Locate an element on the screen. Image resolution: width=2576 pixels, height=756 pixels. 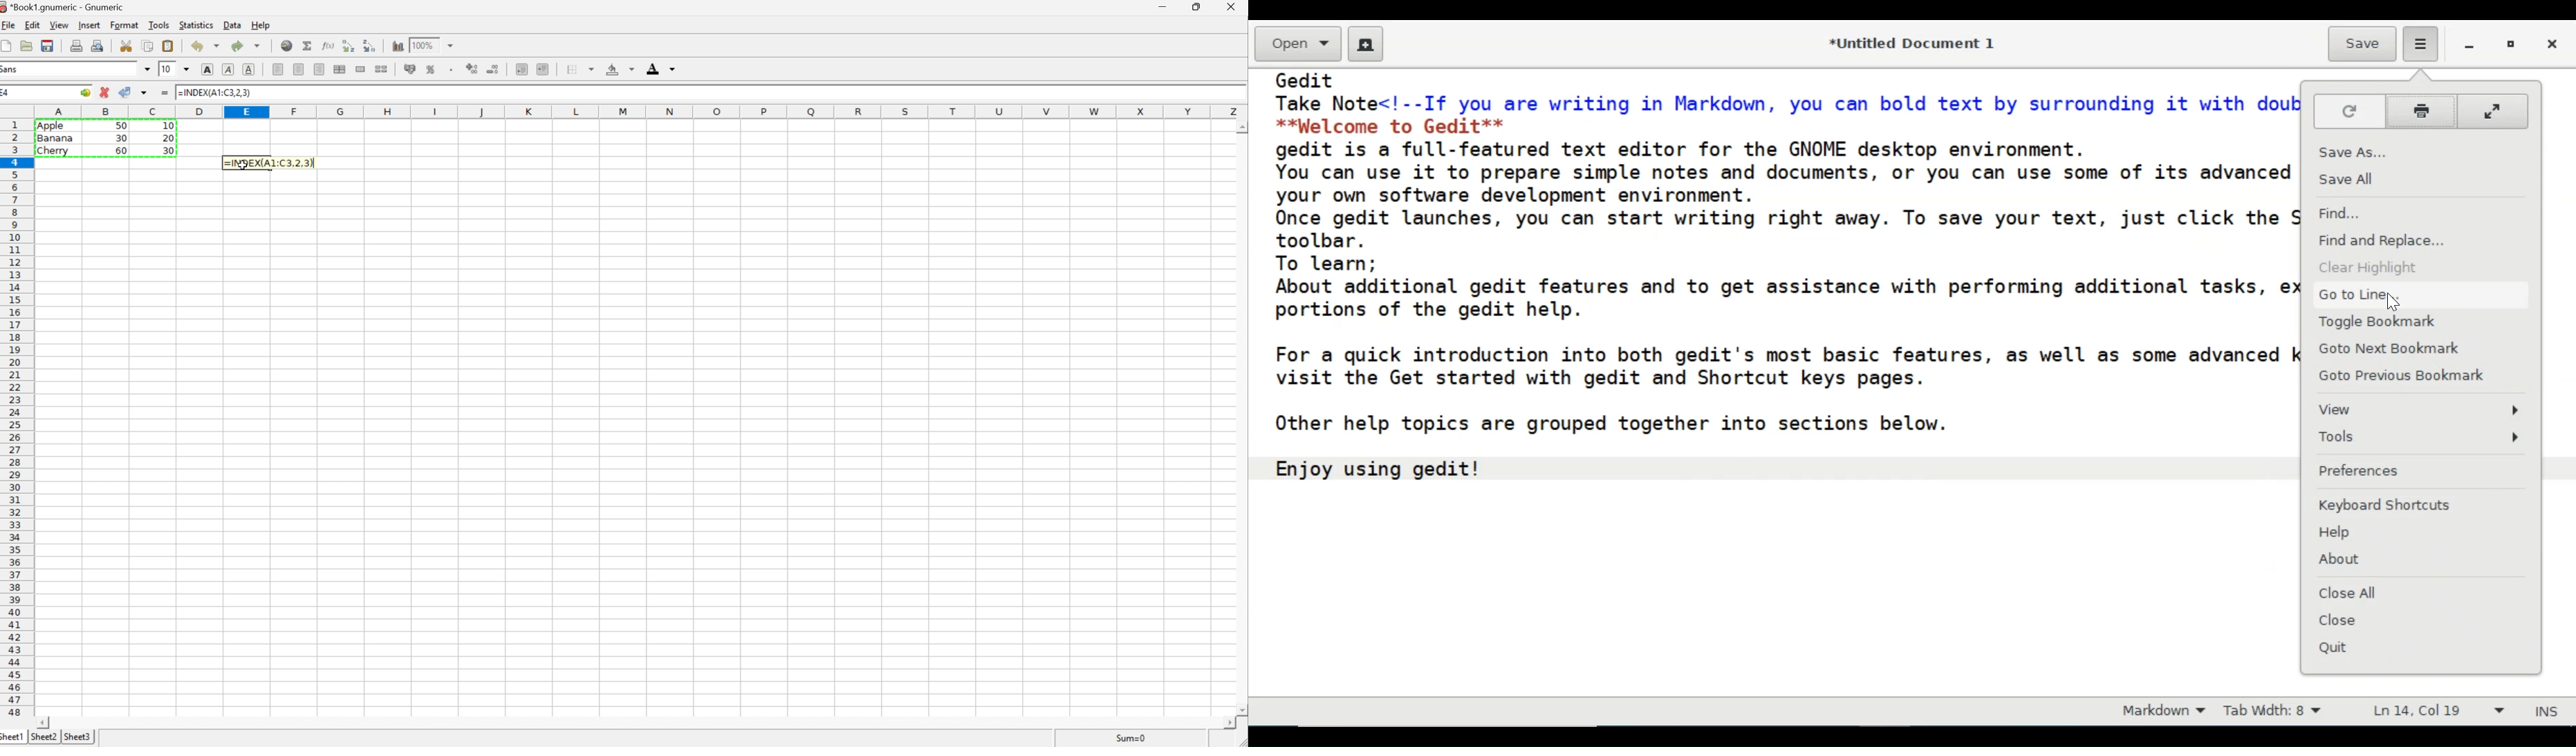
Save is located at coordinates (2362, 45).